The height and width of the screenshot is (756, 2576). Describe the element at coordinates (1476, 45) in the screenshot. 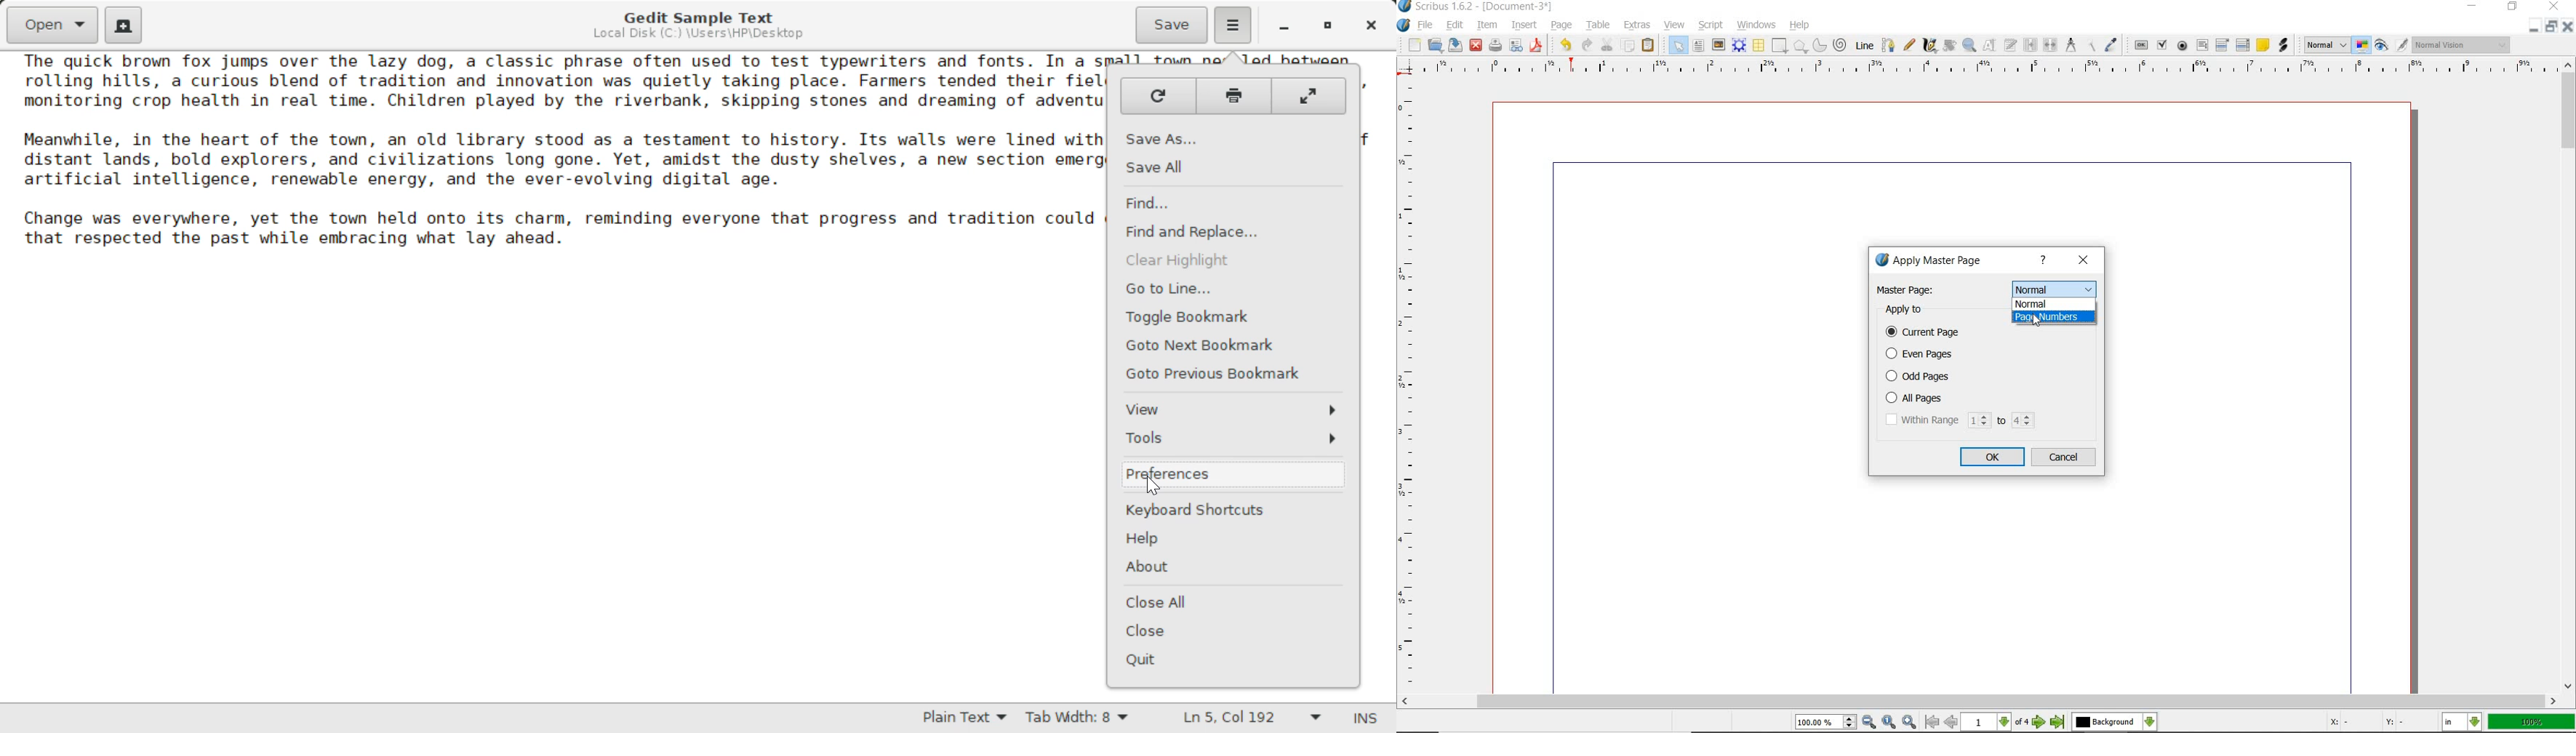

I see `close` at that location.